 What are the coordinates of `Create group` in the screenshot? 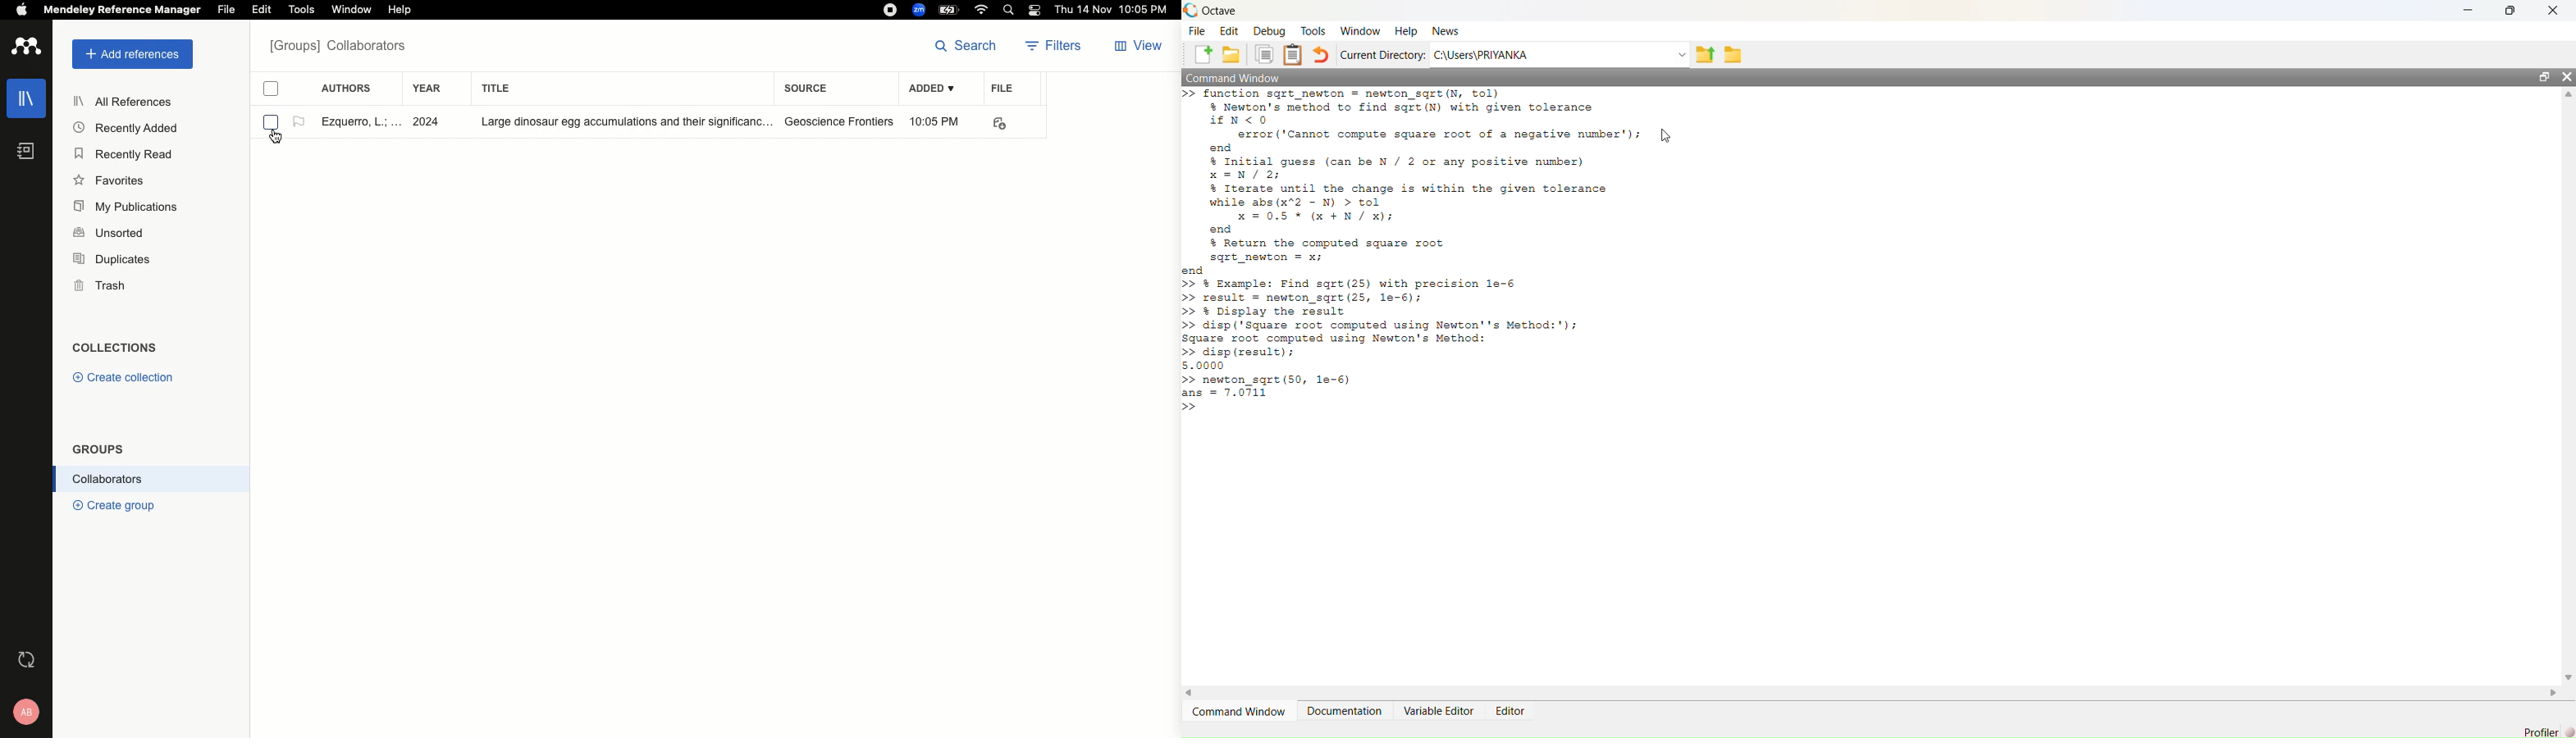 It's located at (127, 507).